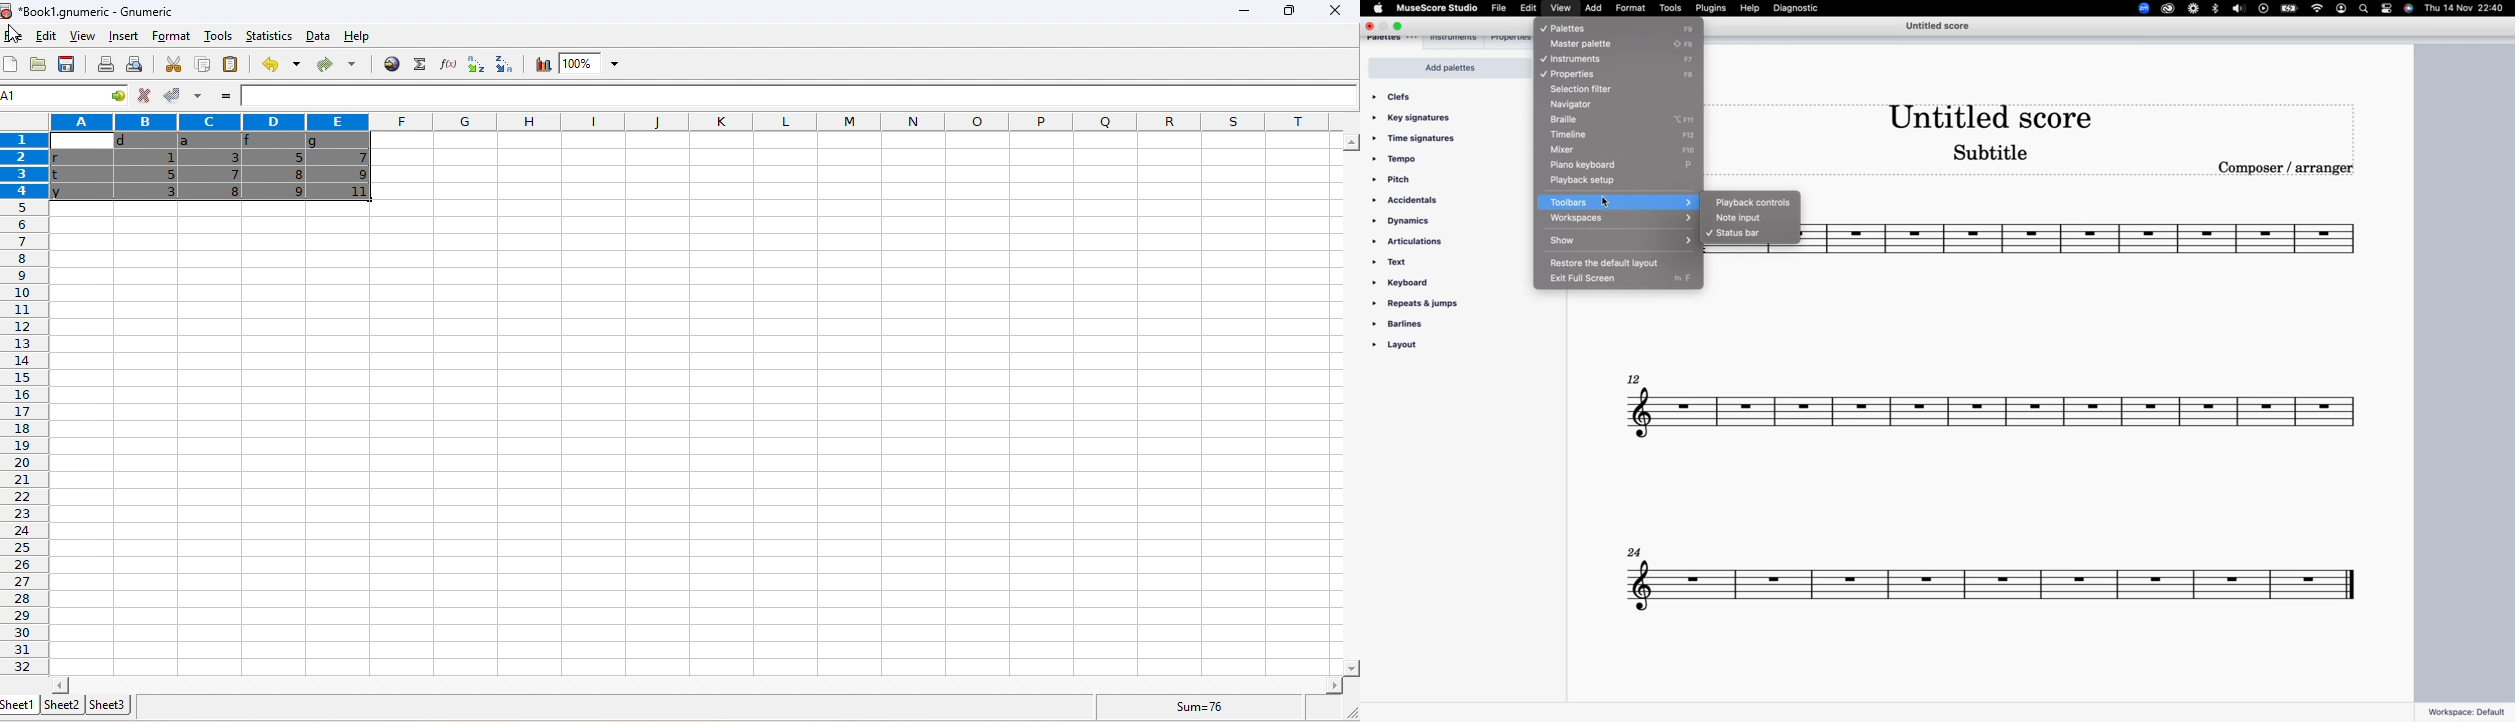  I want to click on chart, so click(541, 65).